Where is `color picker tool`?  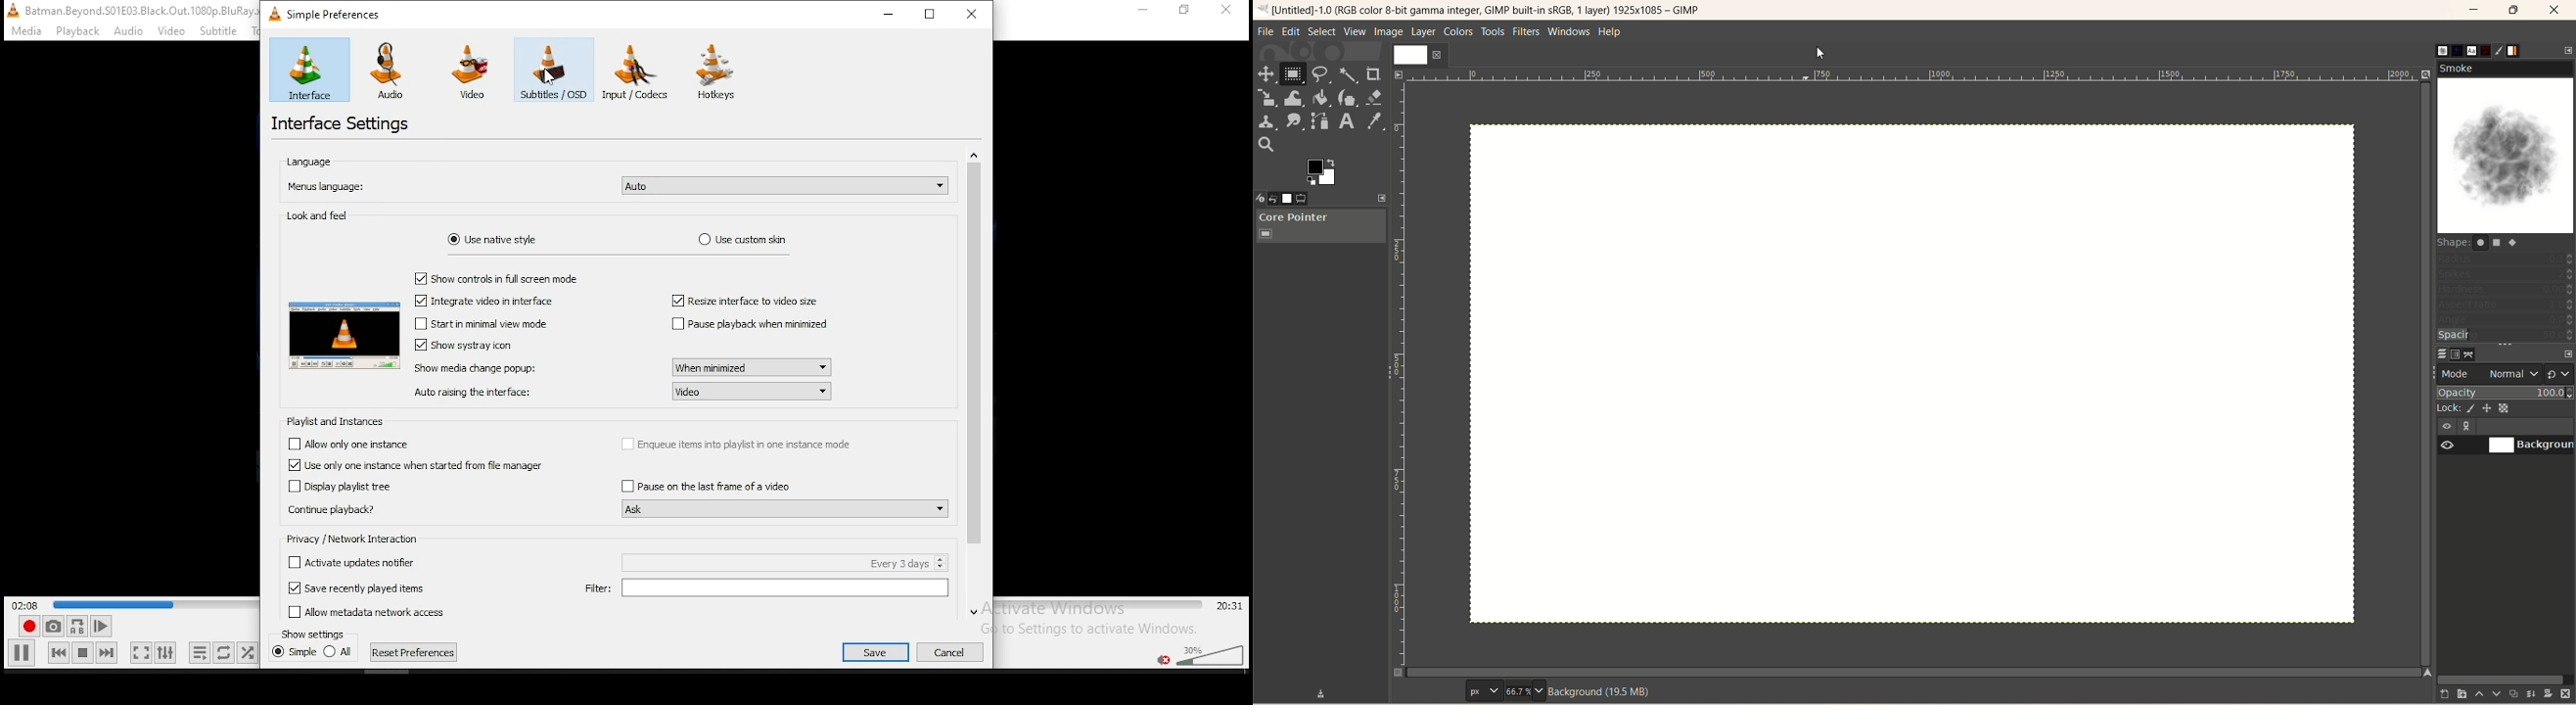
color picker tool is located at coordinates (1377, 122).